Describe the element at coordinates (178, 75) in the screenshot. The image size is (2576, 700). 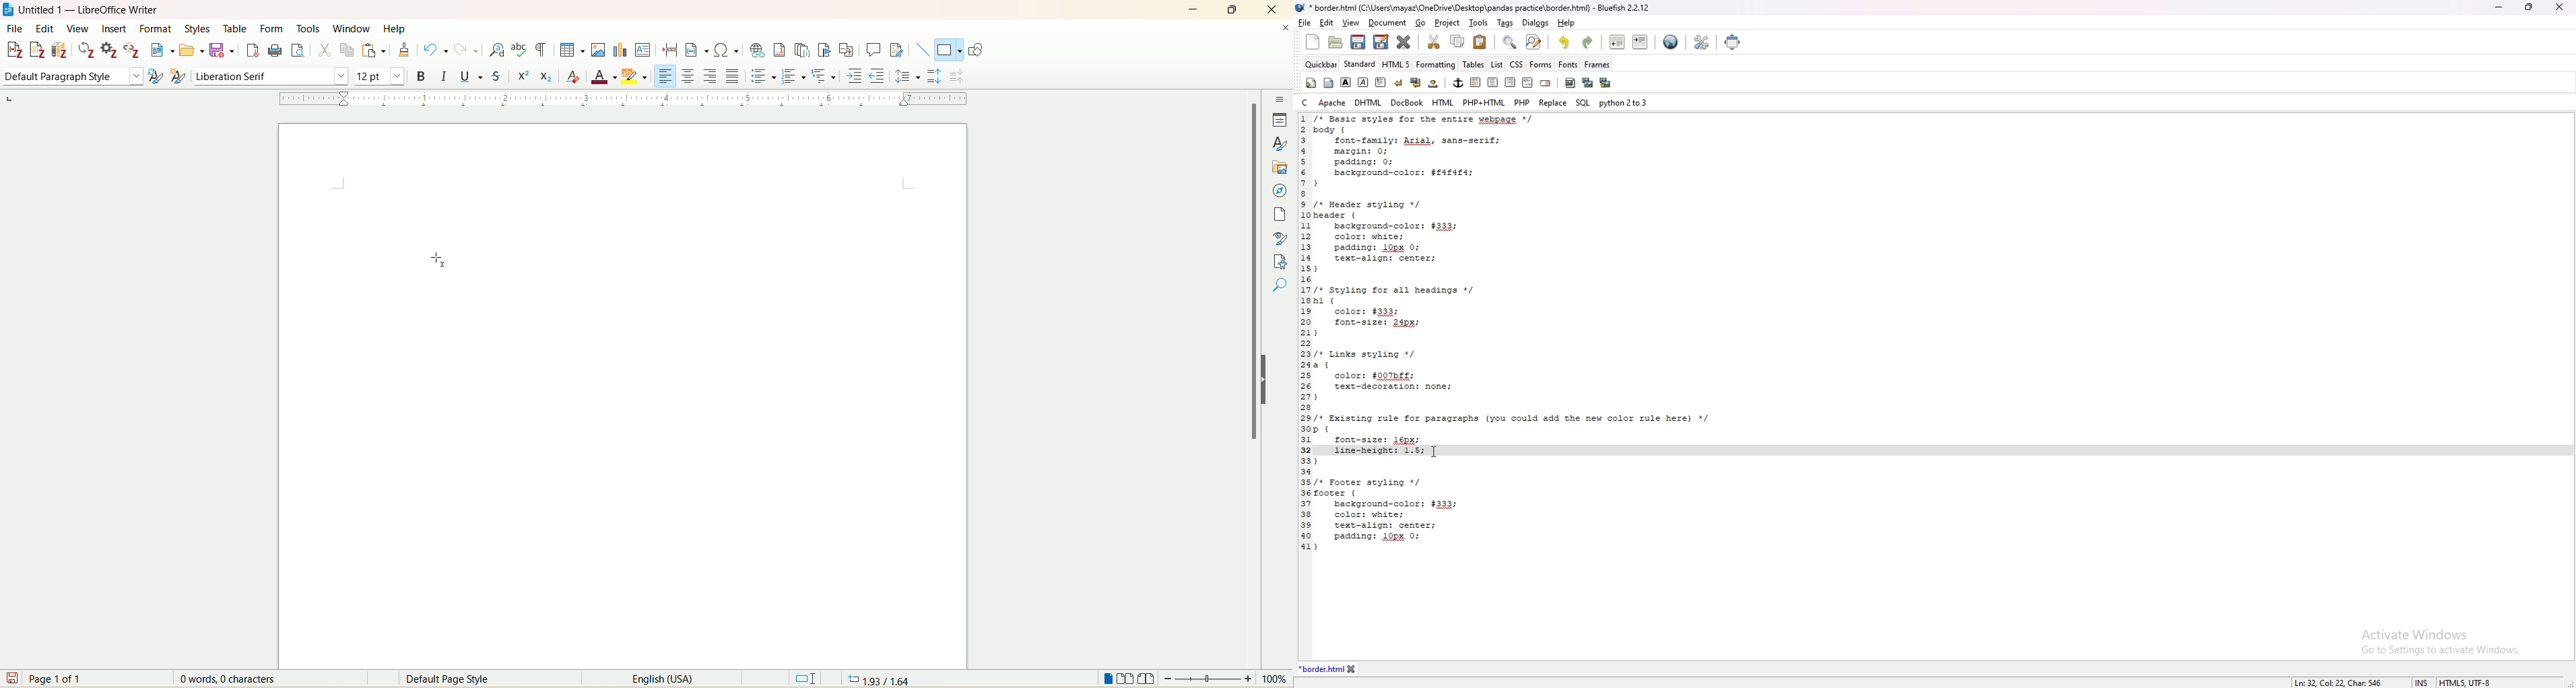
I see `new style from selection` at that location.